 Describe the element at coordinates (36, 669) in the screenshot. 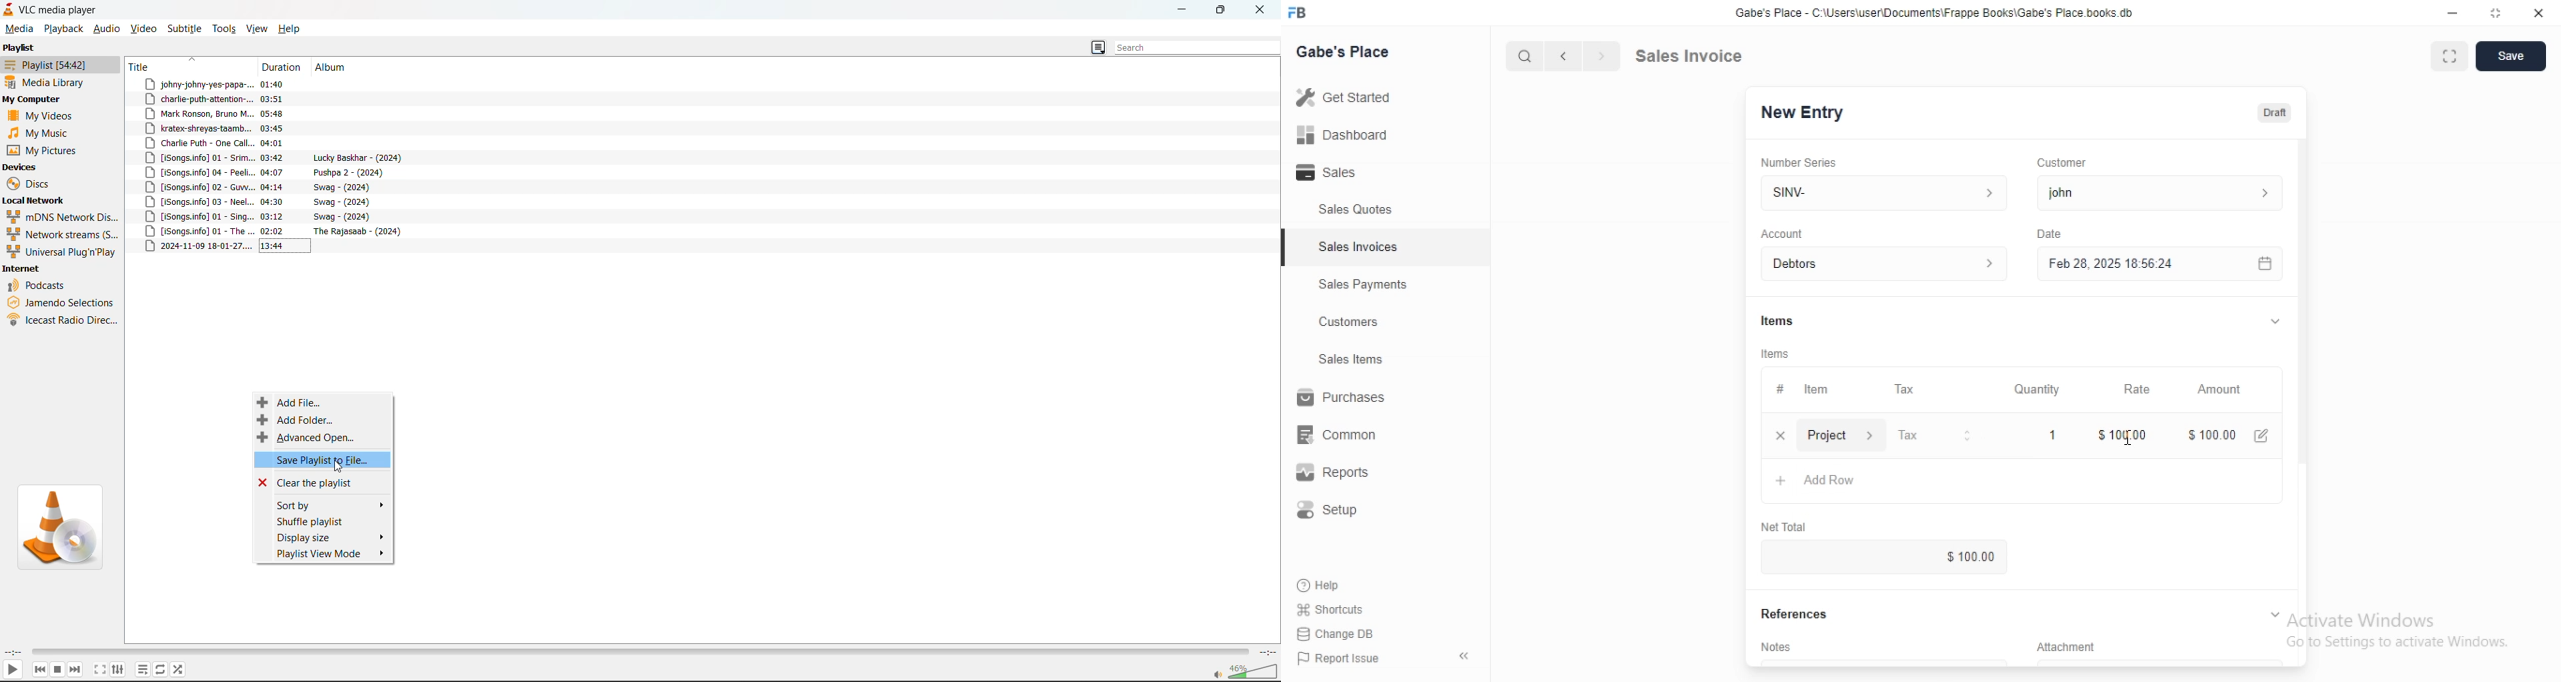

I see `previous` at that location.